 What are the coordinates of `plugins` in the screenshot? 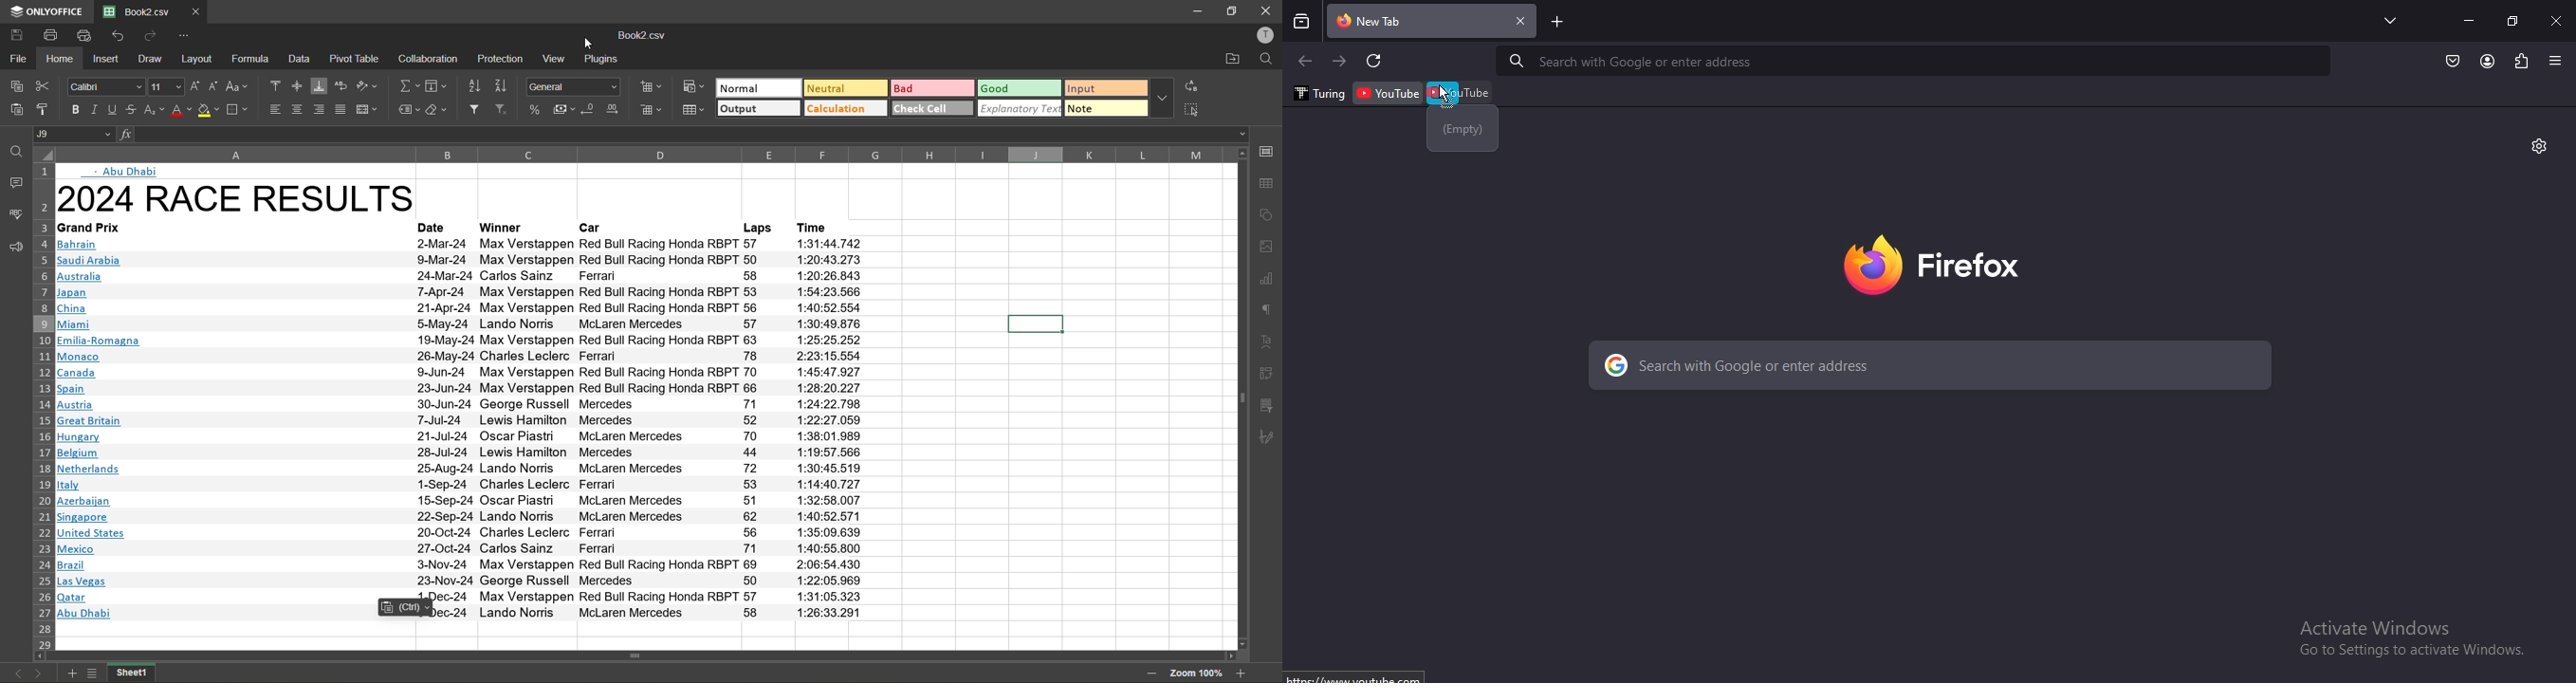 It's located at (609, 59).